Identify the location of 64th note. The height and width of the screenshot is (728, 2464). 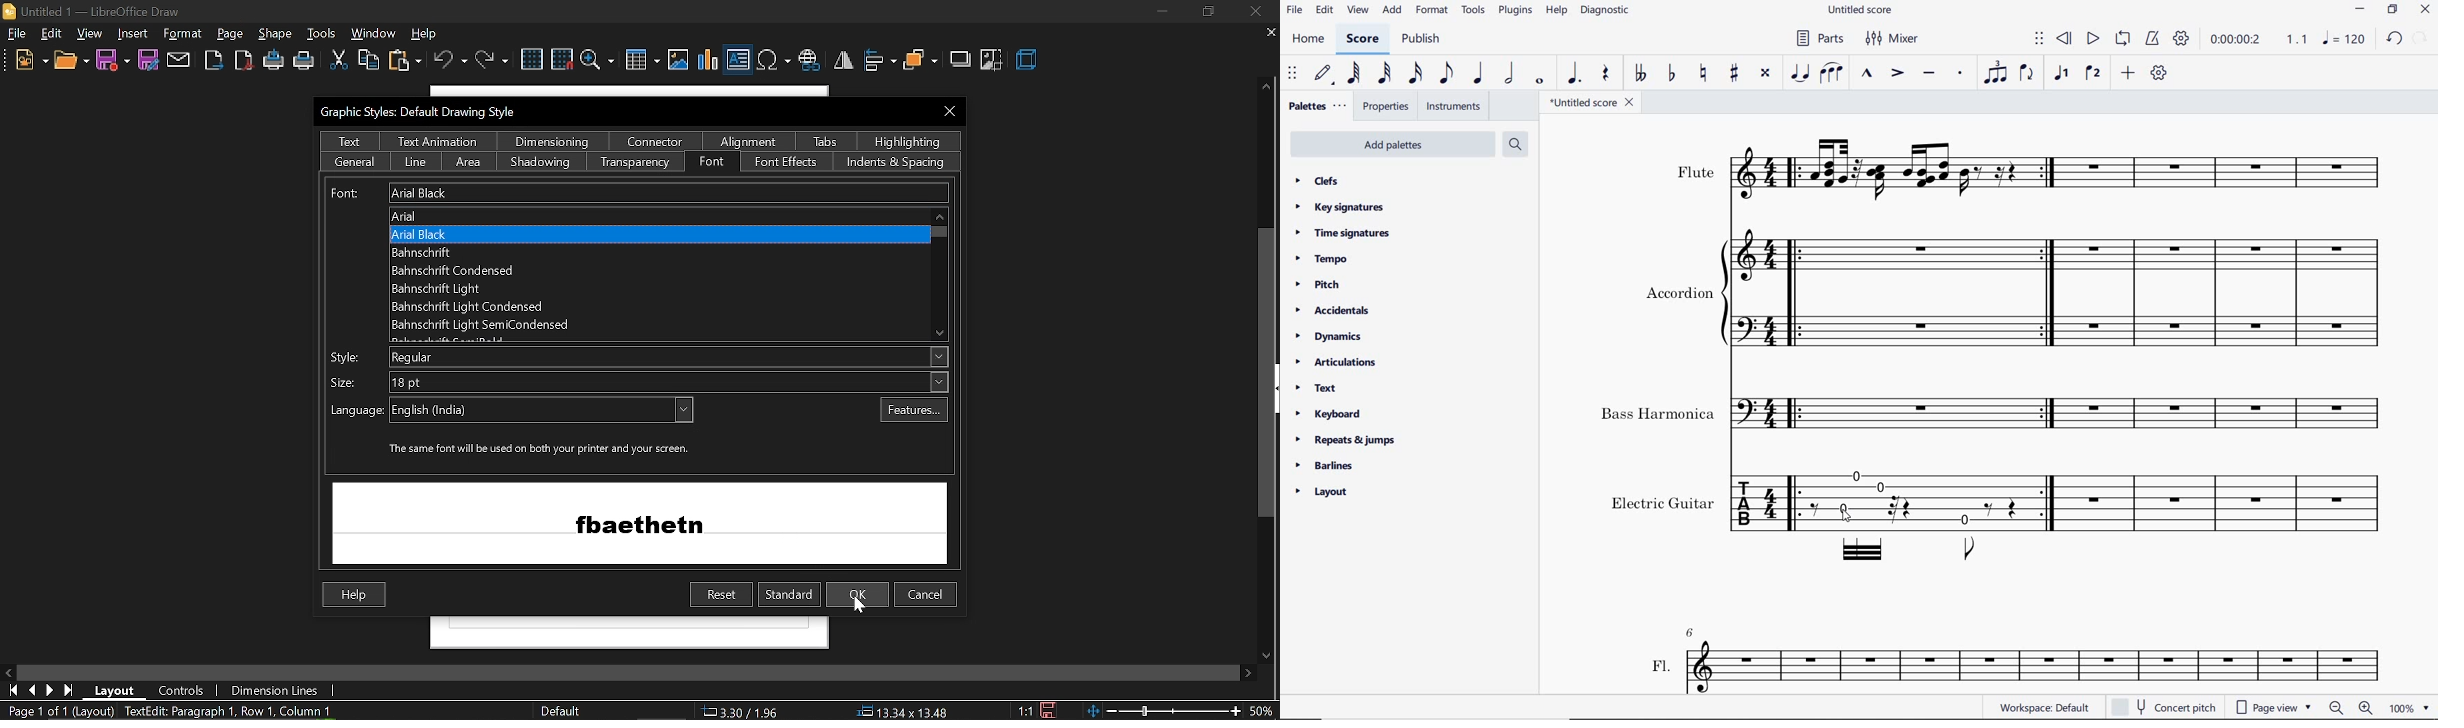
(1354, 74).